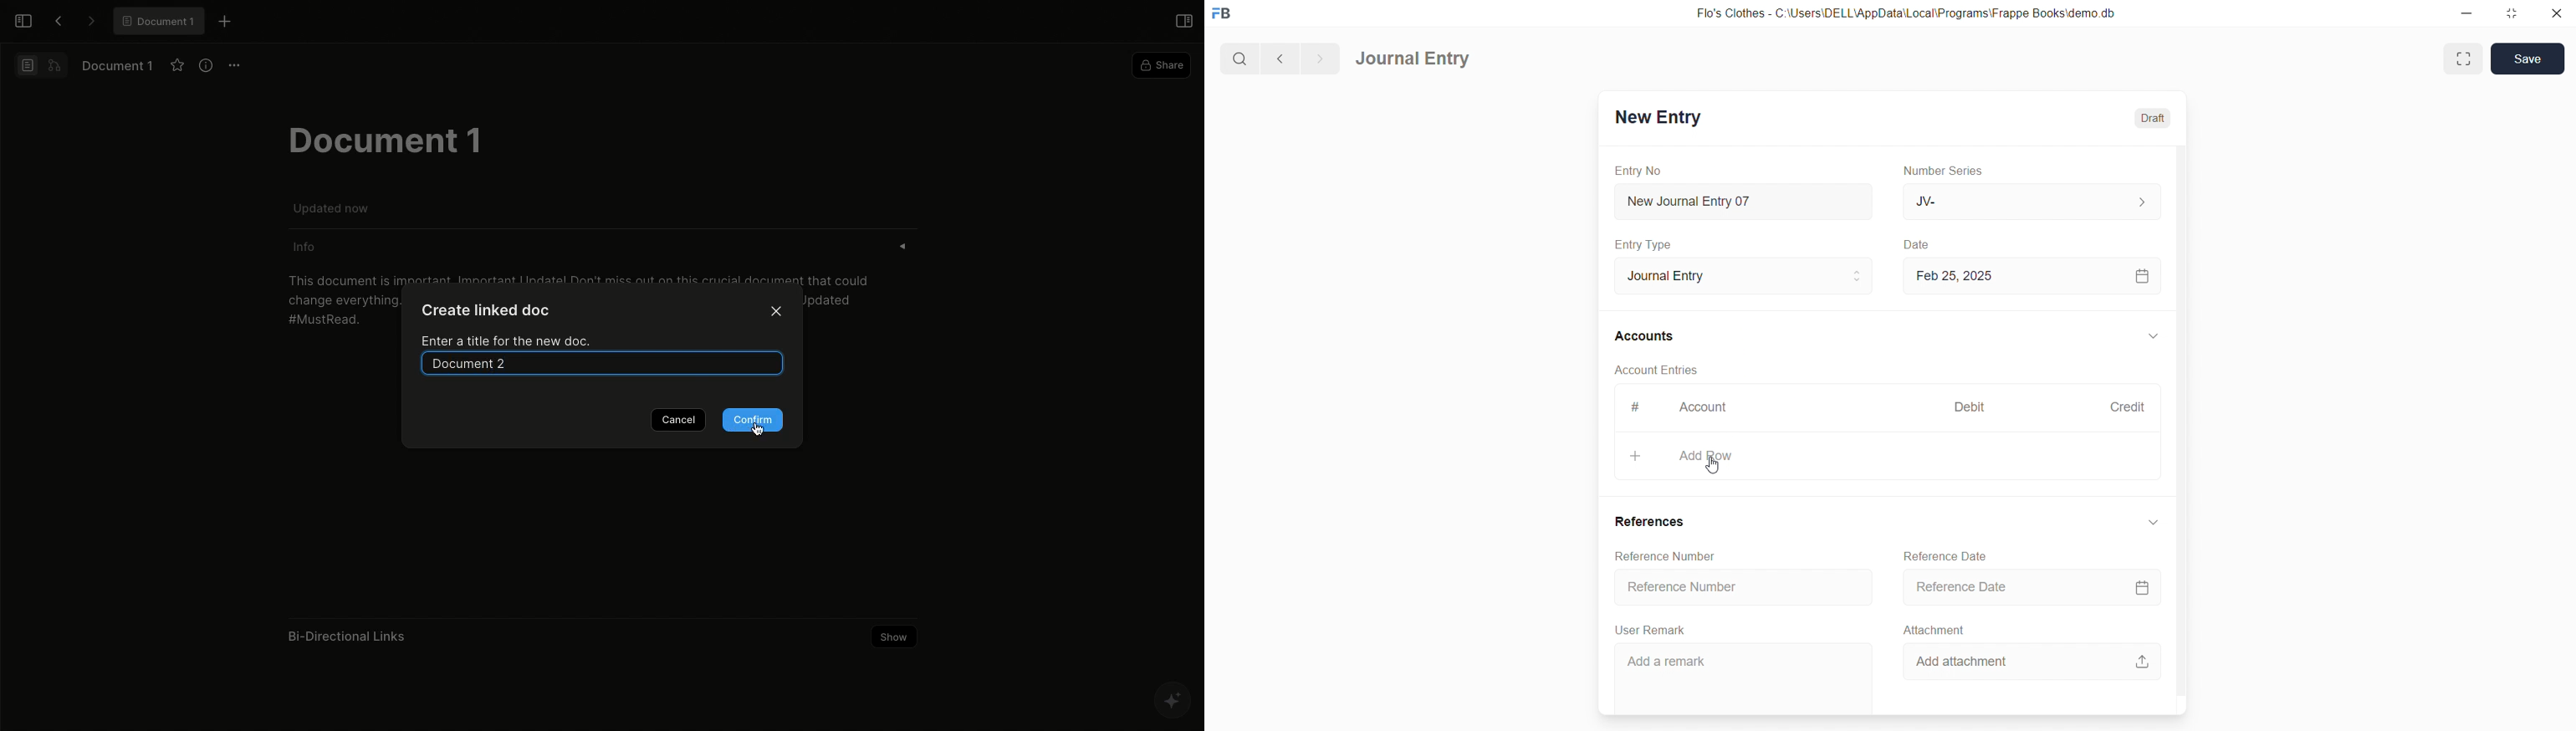 This screenshot has width=2576, height=756. What do you see at coordinates (120, 65) in the screenshot?
I see `Document 1` at bounding box center [120, 65].